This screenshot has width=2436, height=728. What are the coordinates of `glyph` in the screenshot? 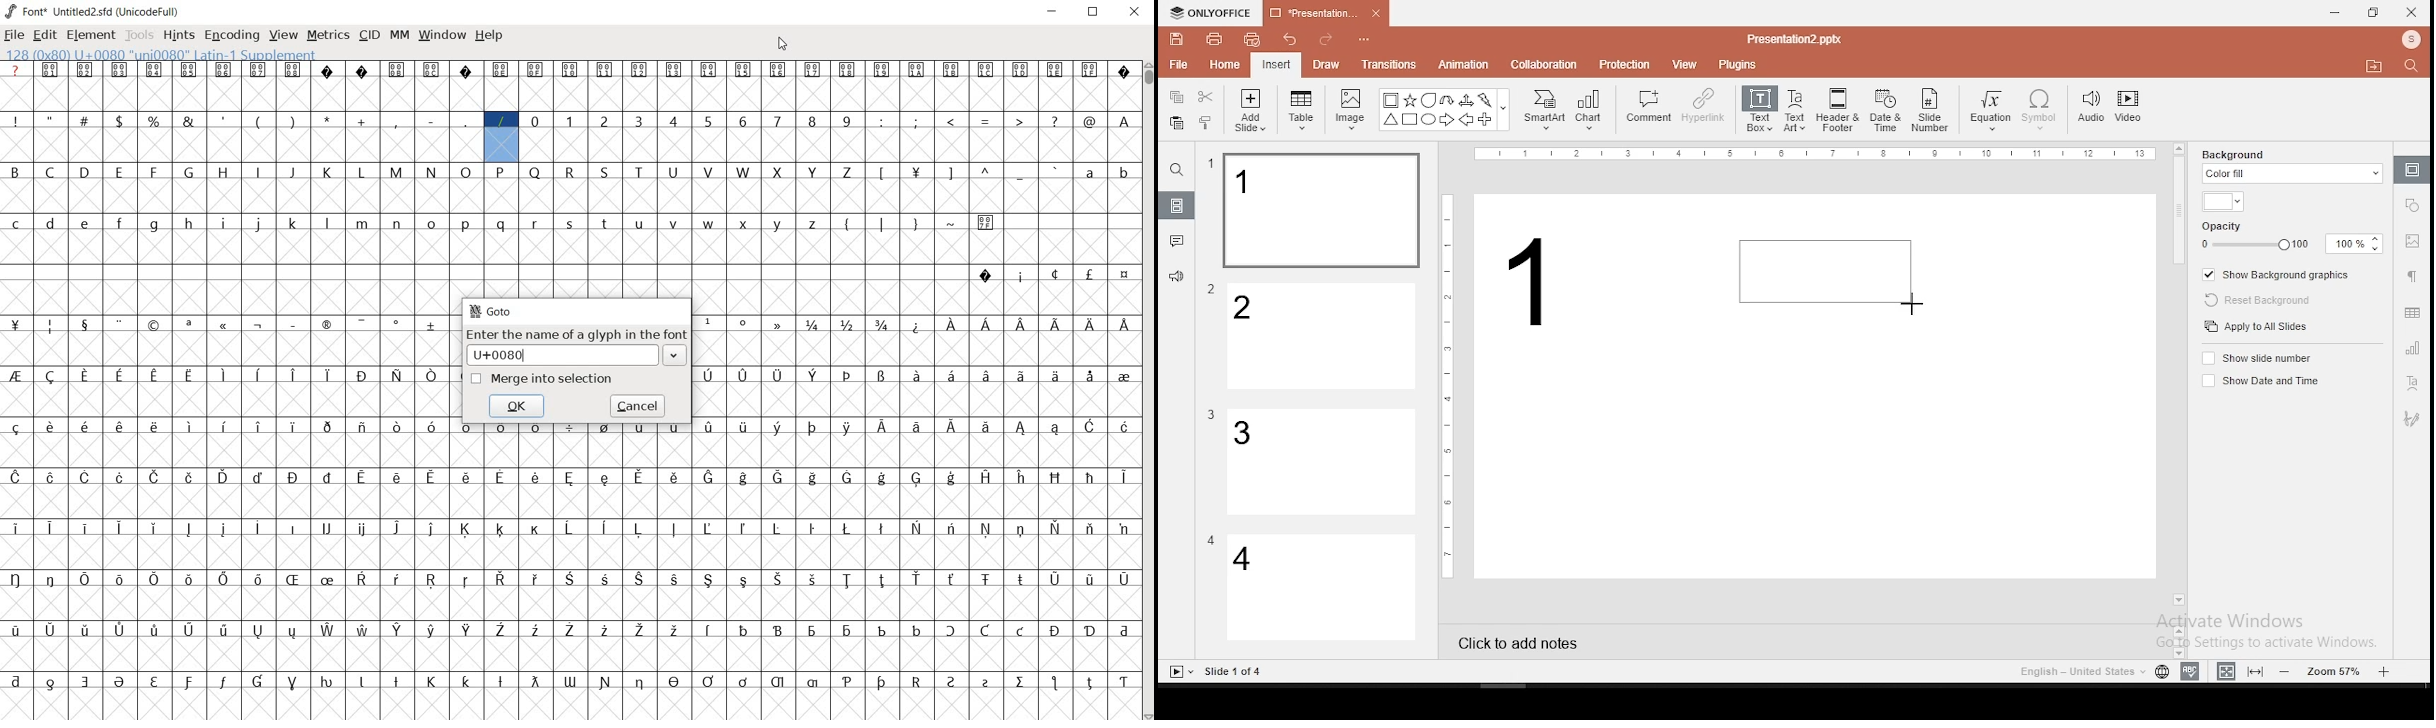 It's located at (1057, 170).